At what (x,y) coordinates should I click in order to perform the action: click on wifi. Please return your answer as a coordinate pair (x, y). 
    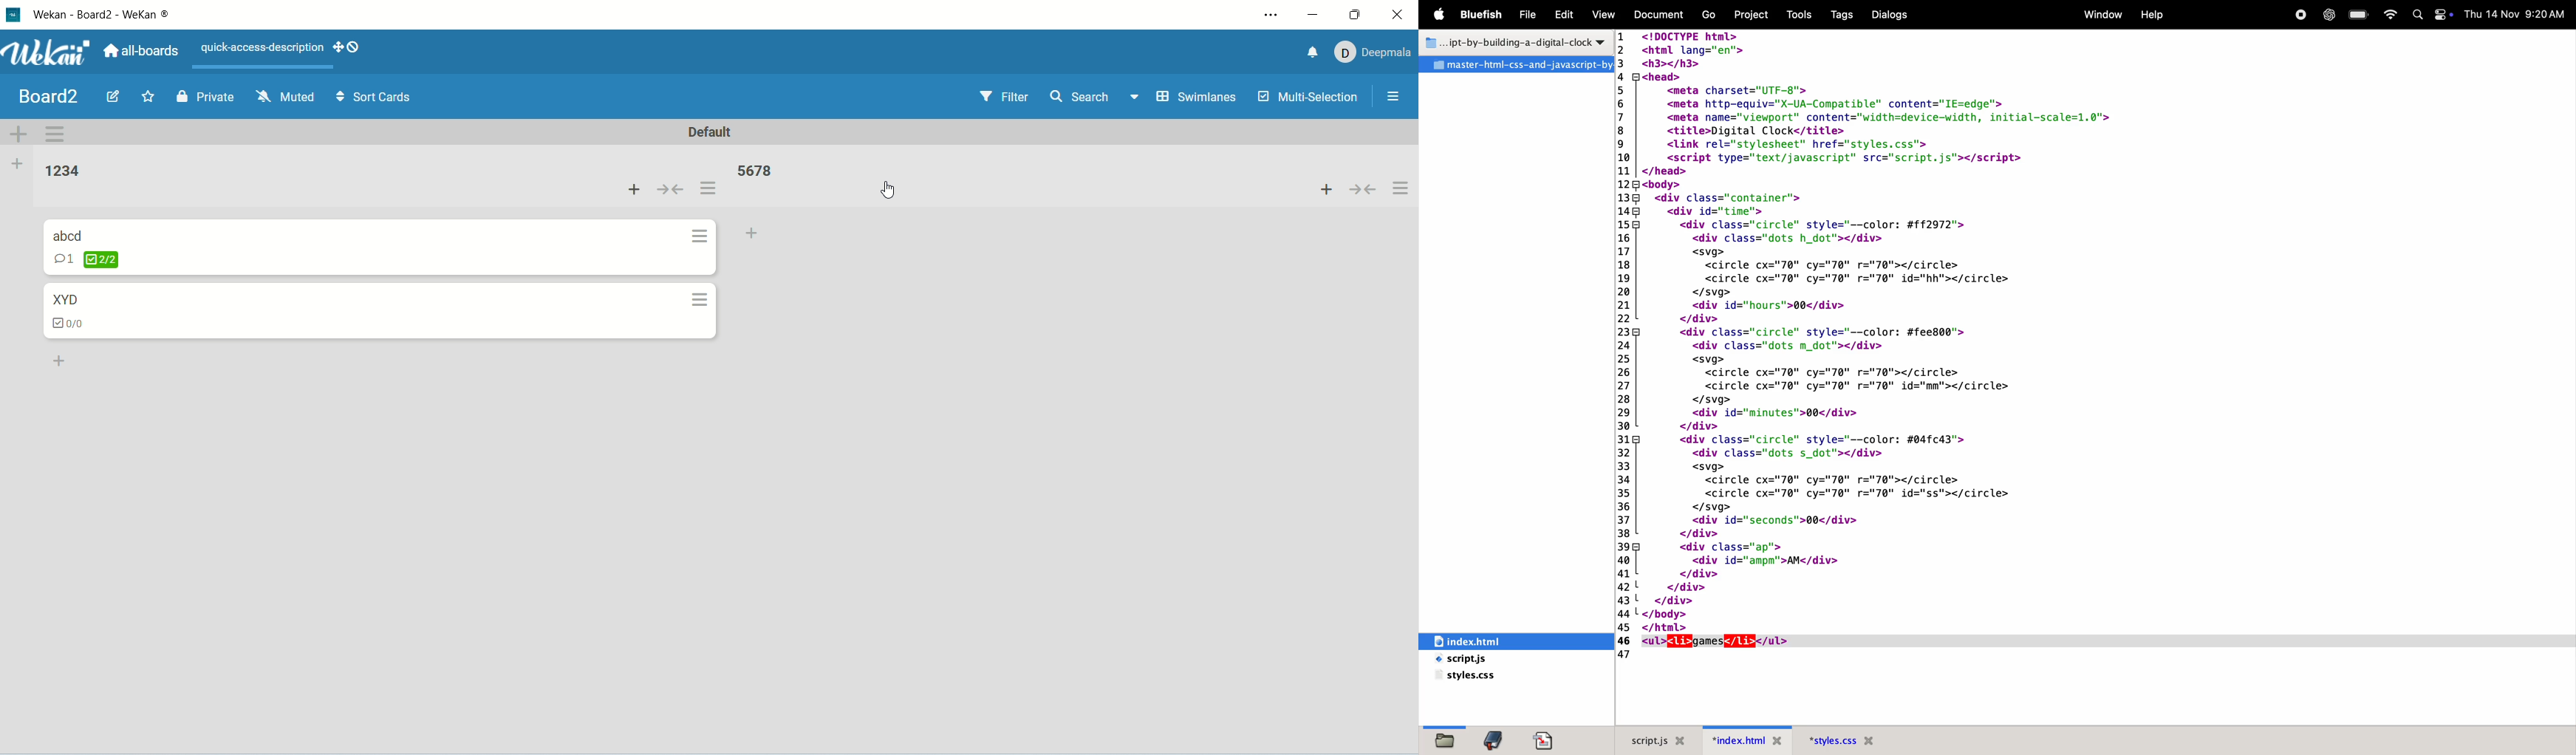
    Looking at the image, I should click on (2390, 15).